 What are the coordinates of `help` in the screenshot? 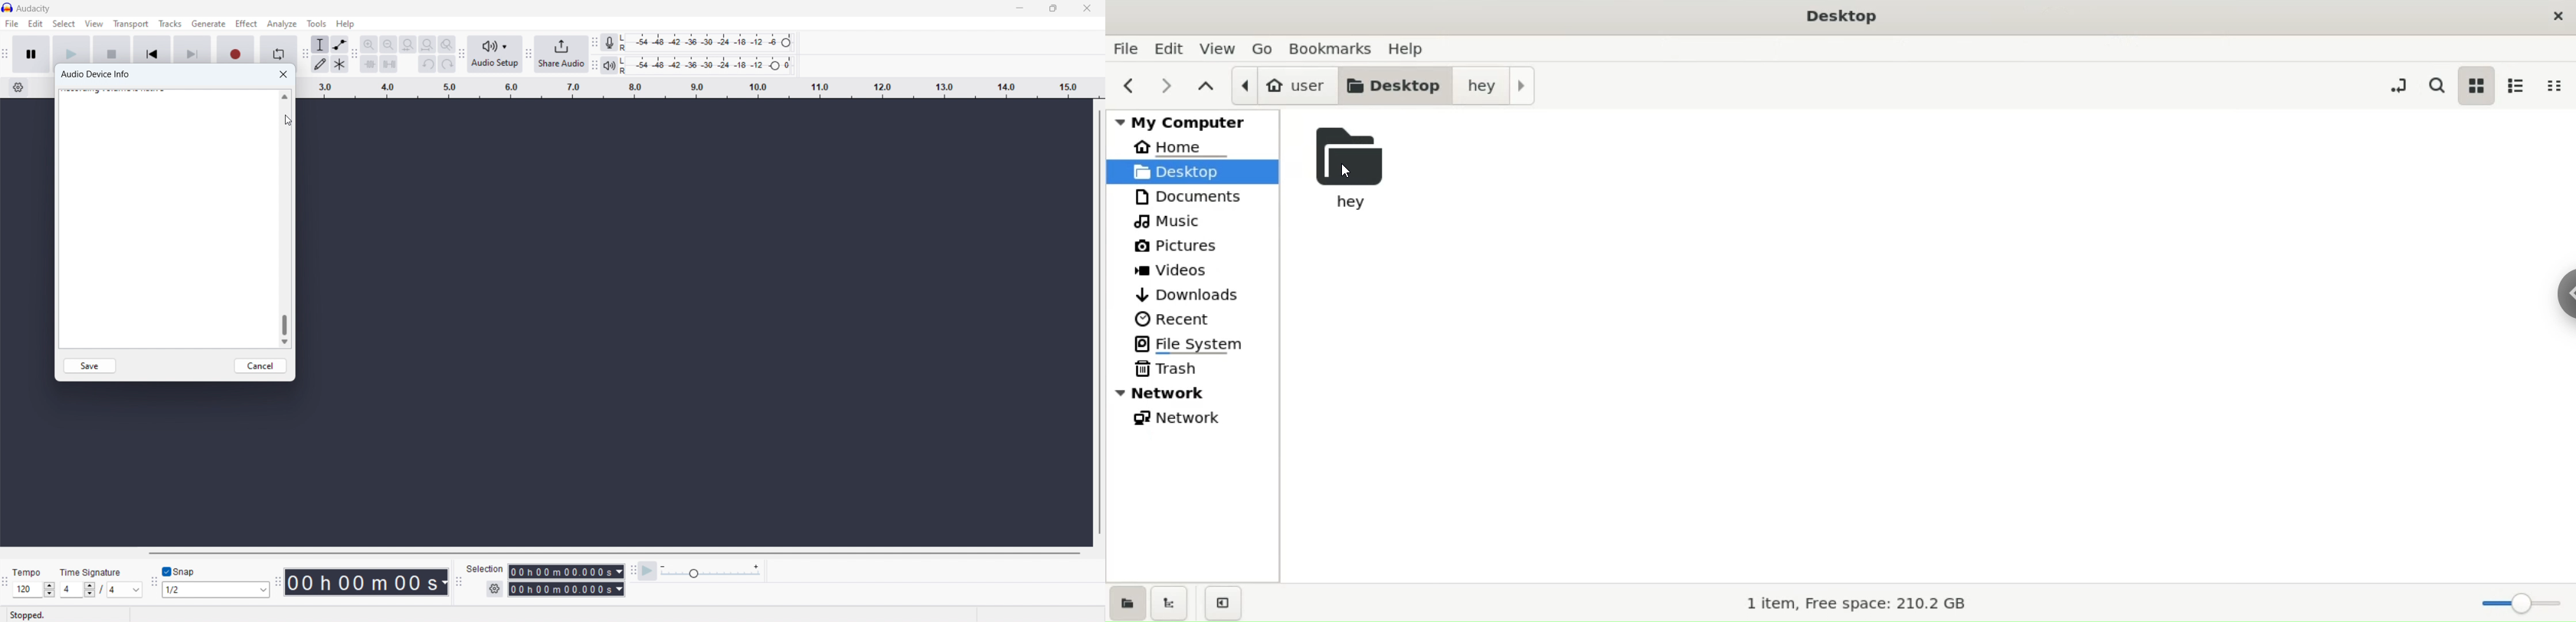 It's located at (1414, 47).